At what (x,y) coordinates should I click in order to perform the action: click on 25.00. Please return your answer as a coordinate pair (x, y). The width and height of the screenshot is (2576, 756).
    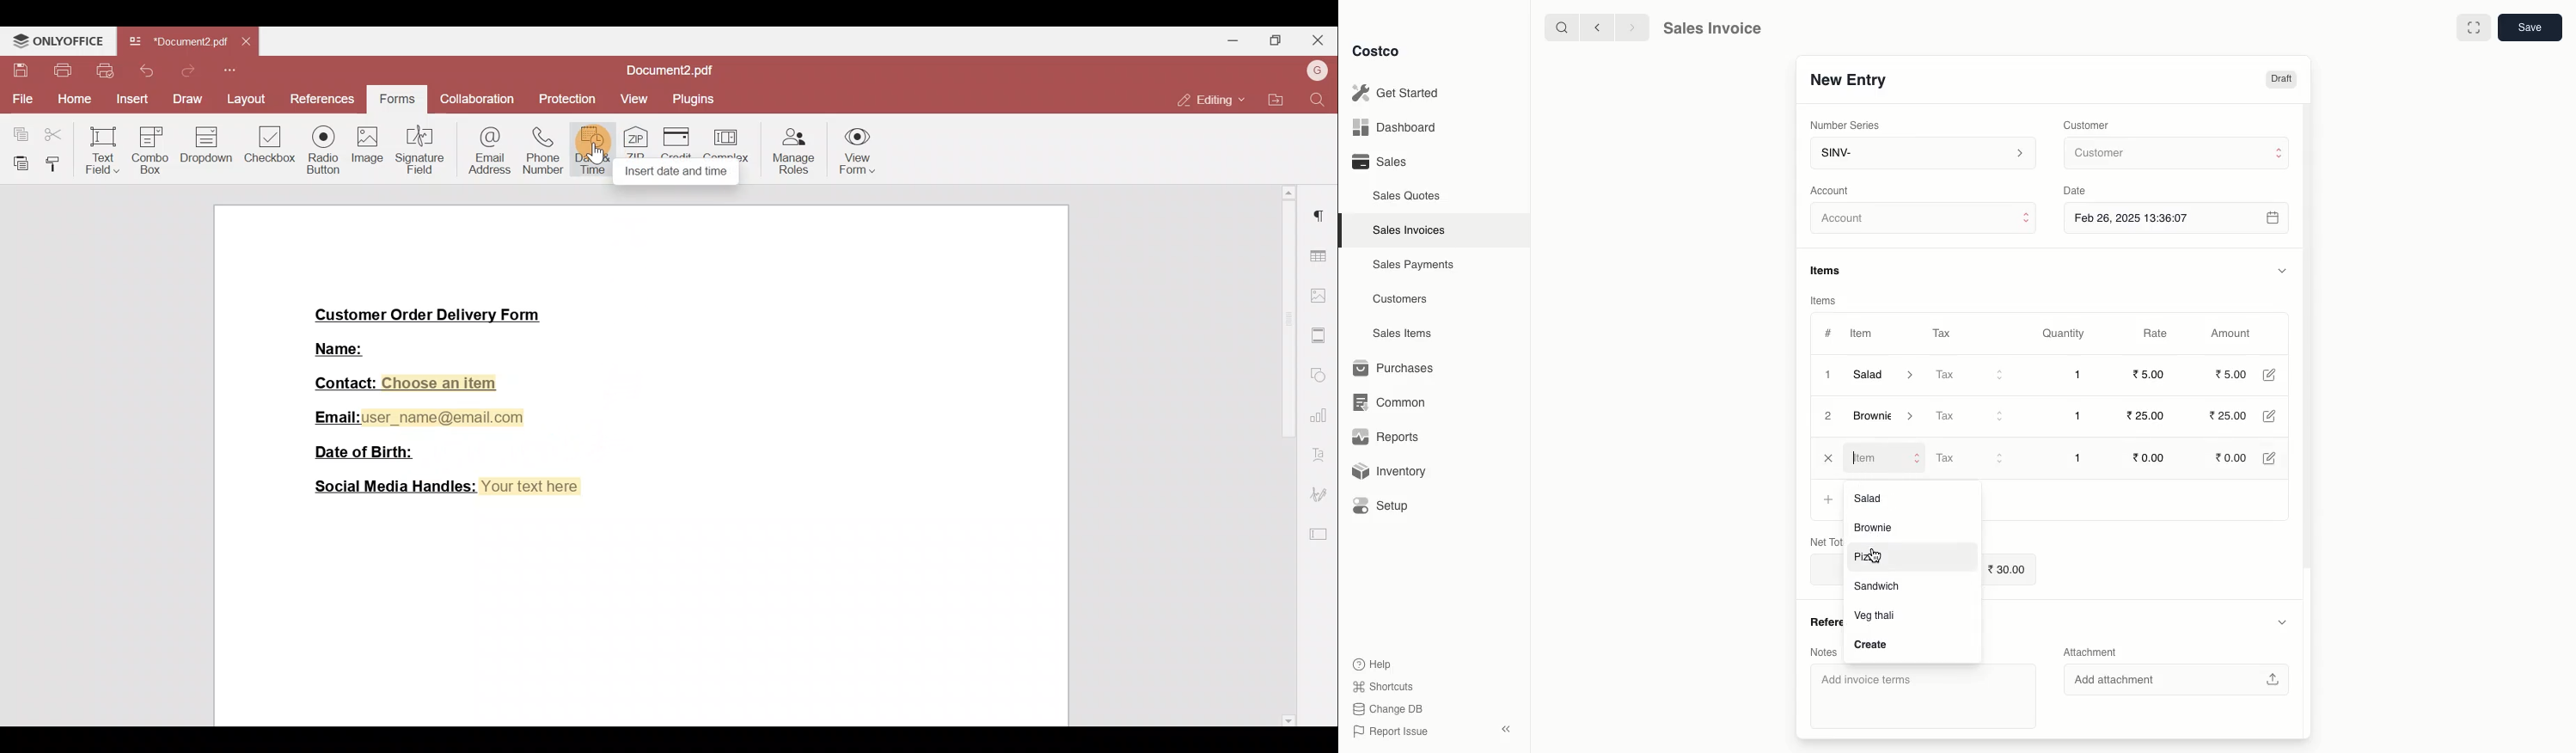
    Looking at the image, I should click on (2148, 416).